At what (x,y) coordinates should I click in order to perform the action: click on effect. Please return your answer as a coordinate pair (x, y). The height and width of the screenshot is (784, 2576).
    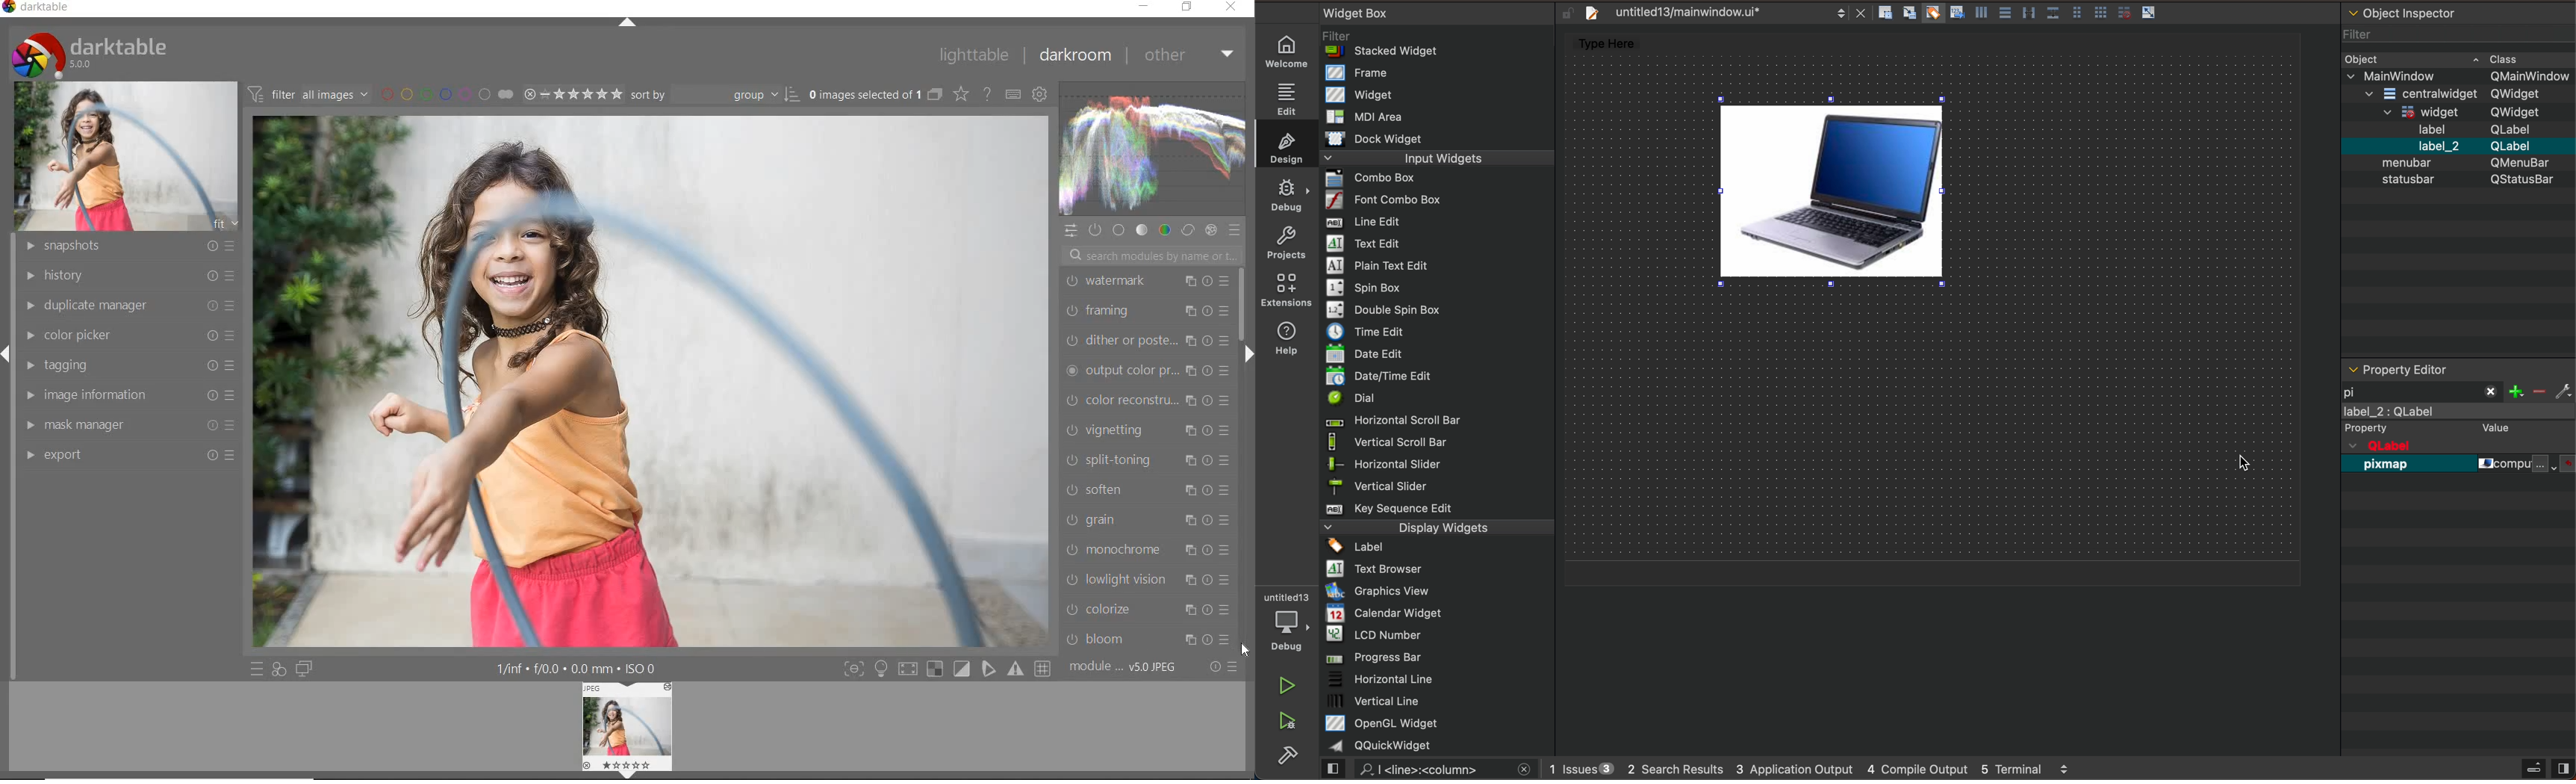
    Looking at the image, I should click on (1210, 229).